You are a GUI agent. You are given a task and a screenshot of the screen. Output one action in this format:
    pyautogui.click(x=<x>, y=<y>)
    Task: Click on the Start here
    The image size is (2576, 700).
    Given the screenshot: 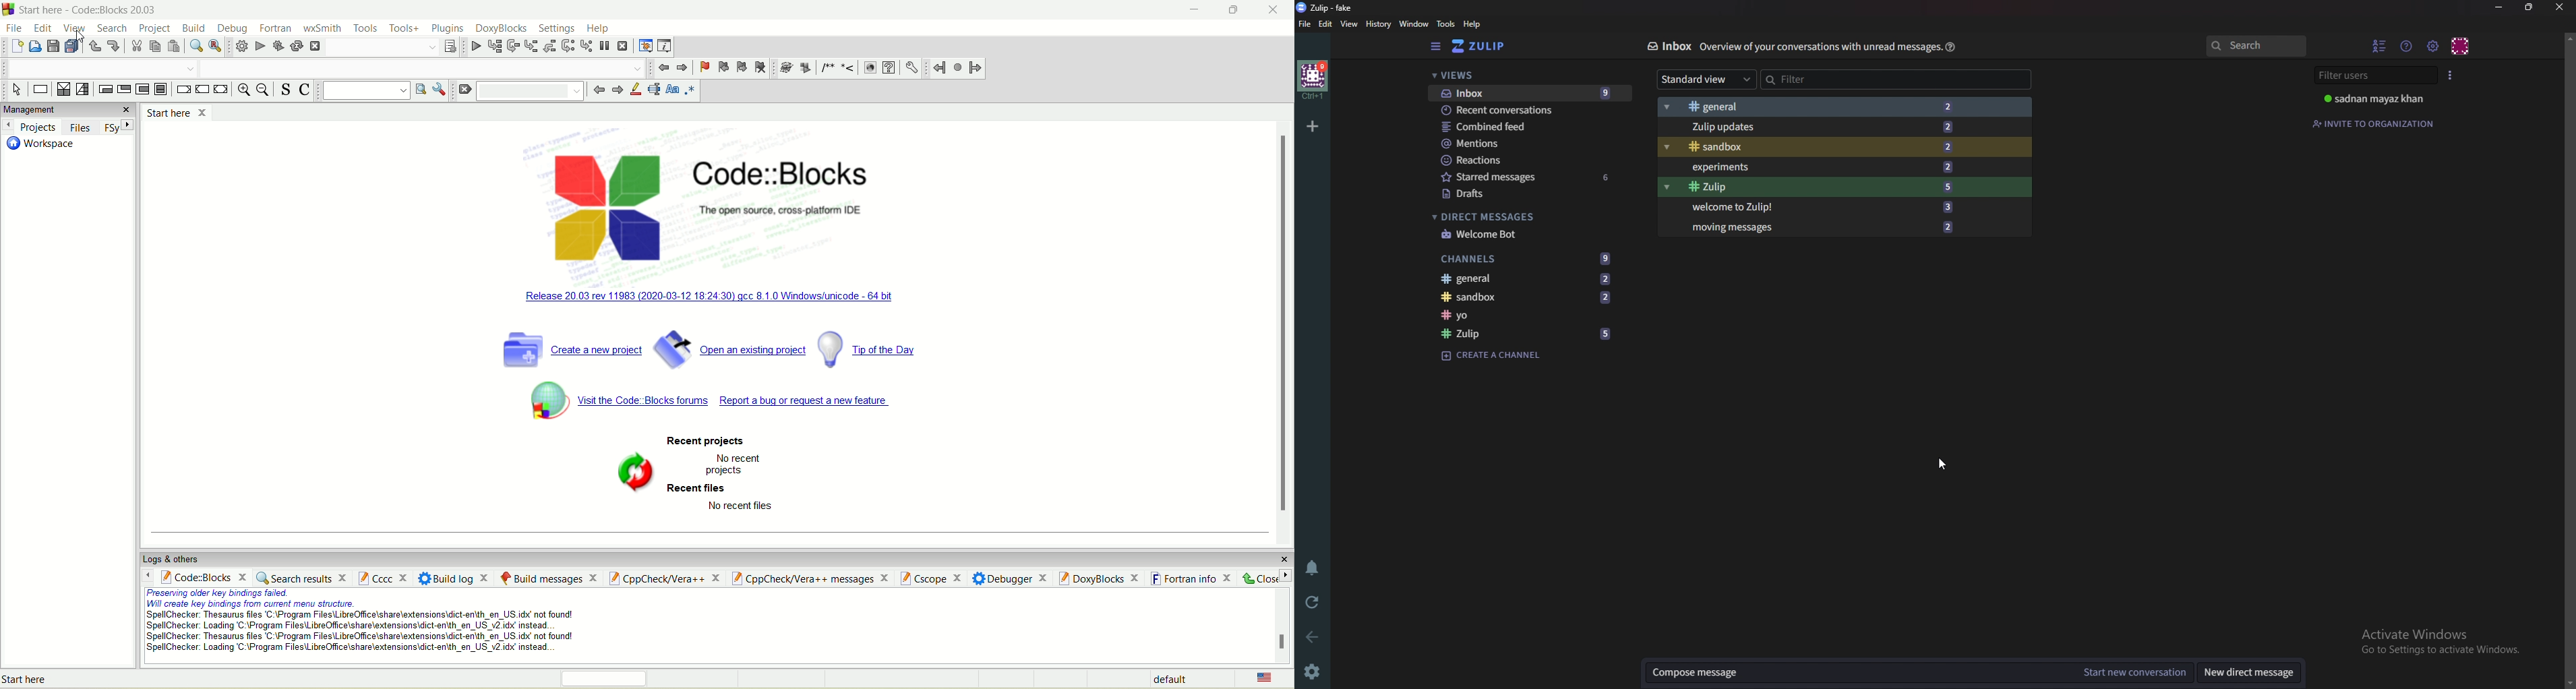 What is the action you would take?
    pyautogui.click(x=35, y=678)
    